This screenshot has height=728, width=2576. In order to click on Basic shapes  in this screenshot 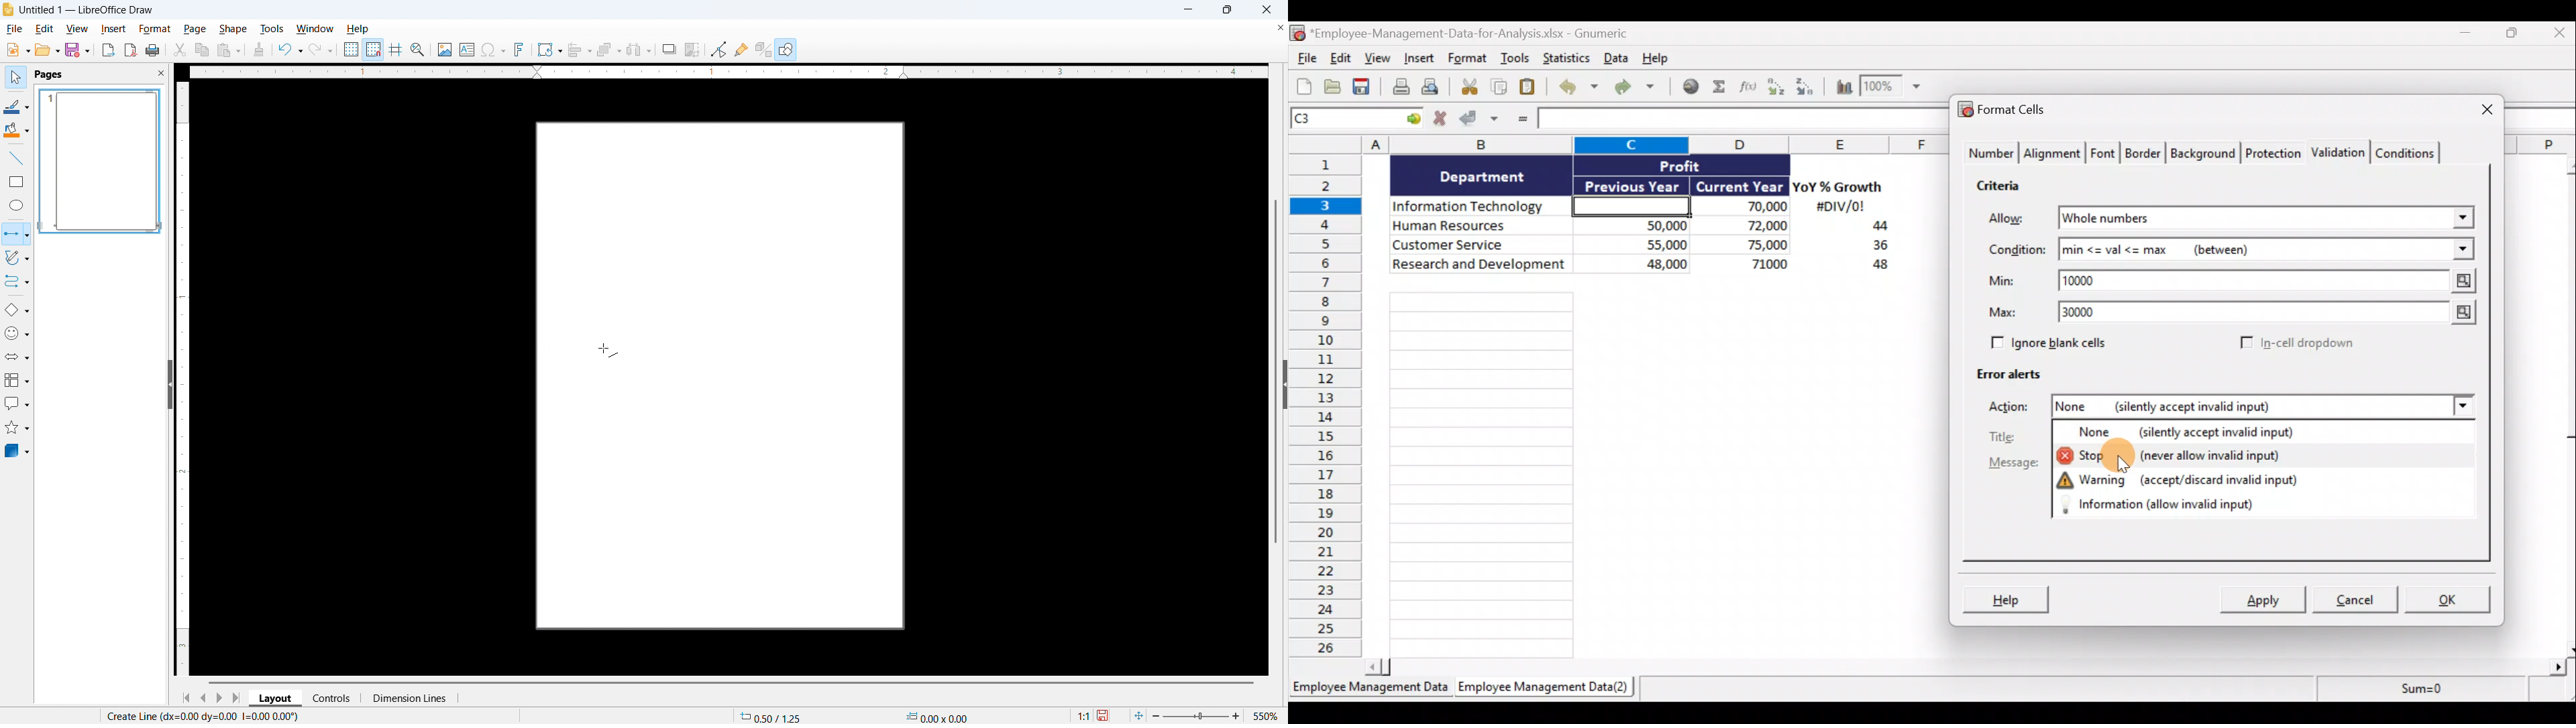, I will do `click(17, 310)`.